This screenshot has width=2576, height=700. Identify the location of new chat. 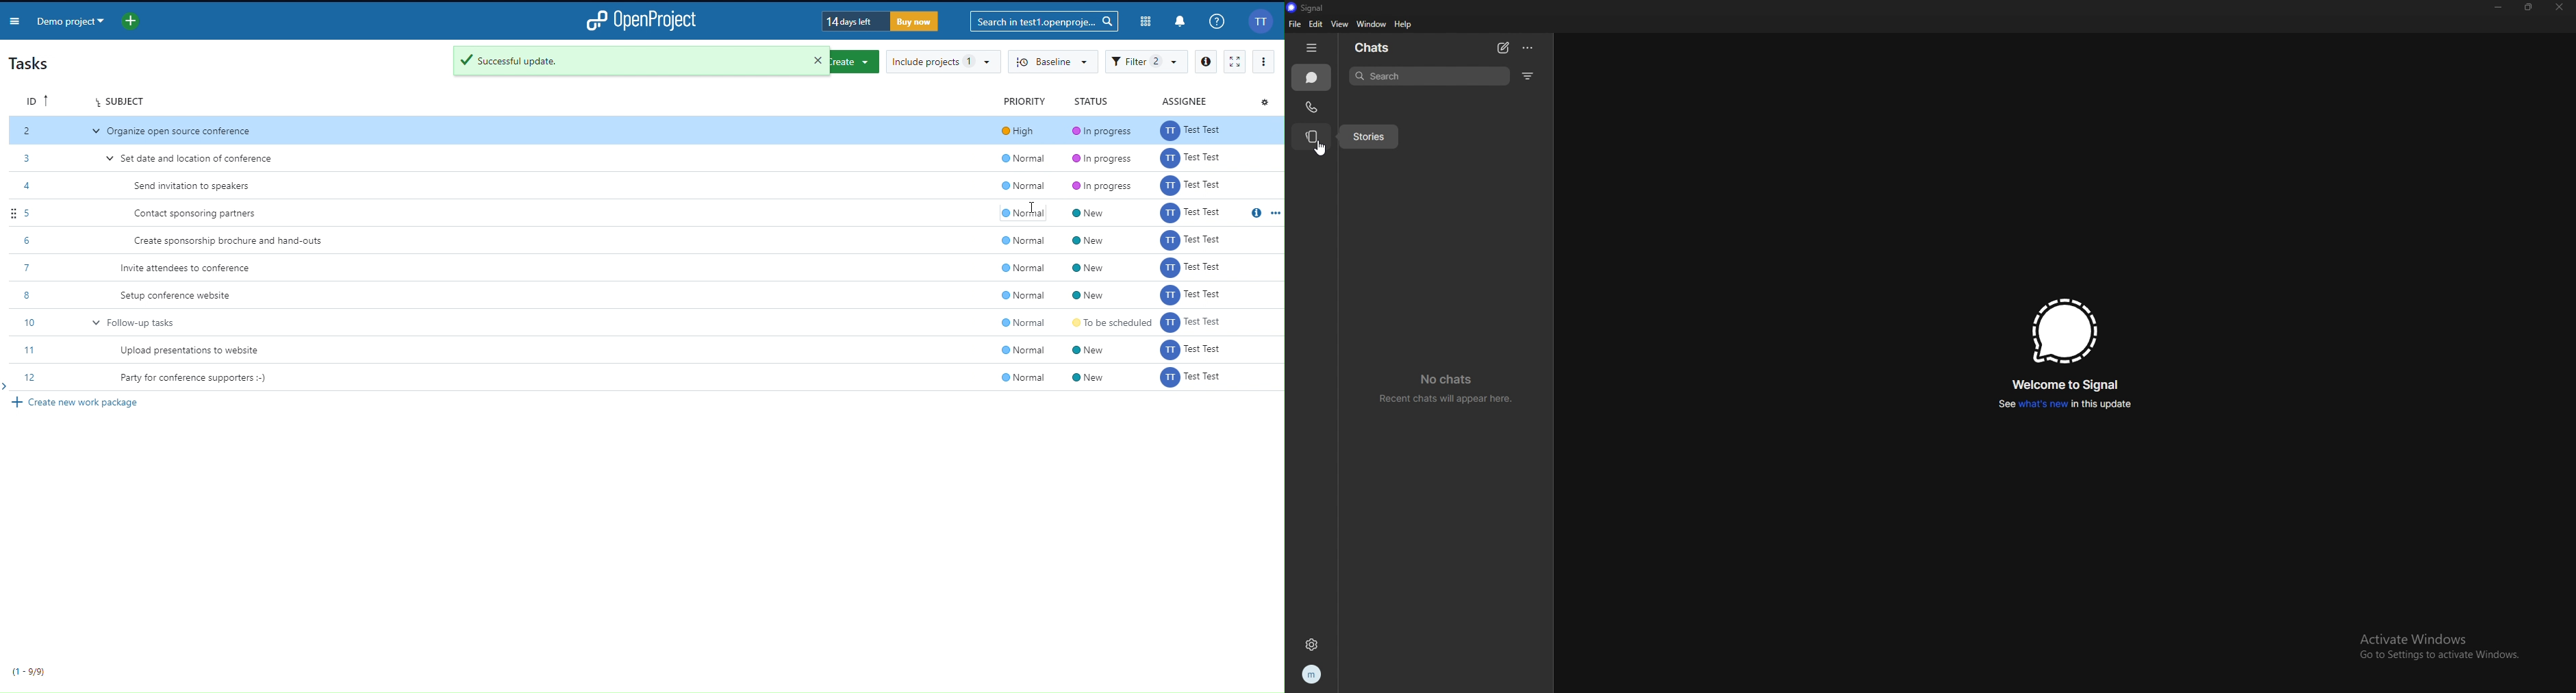
(1503, 49).